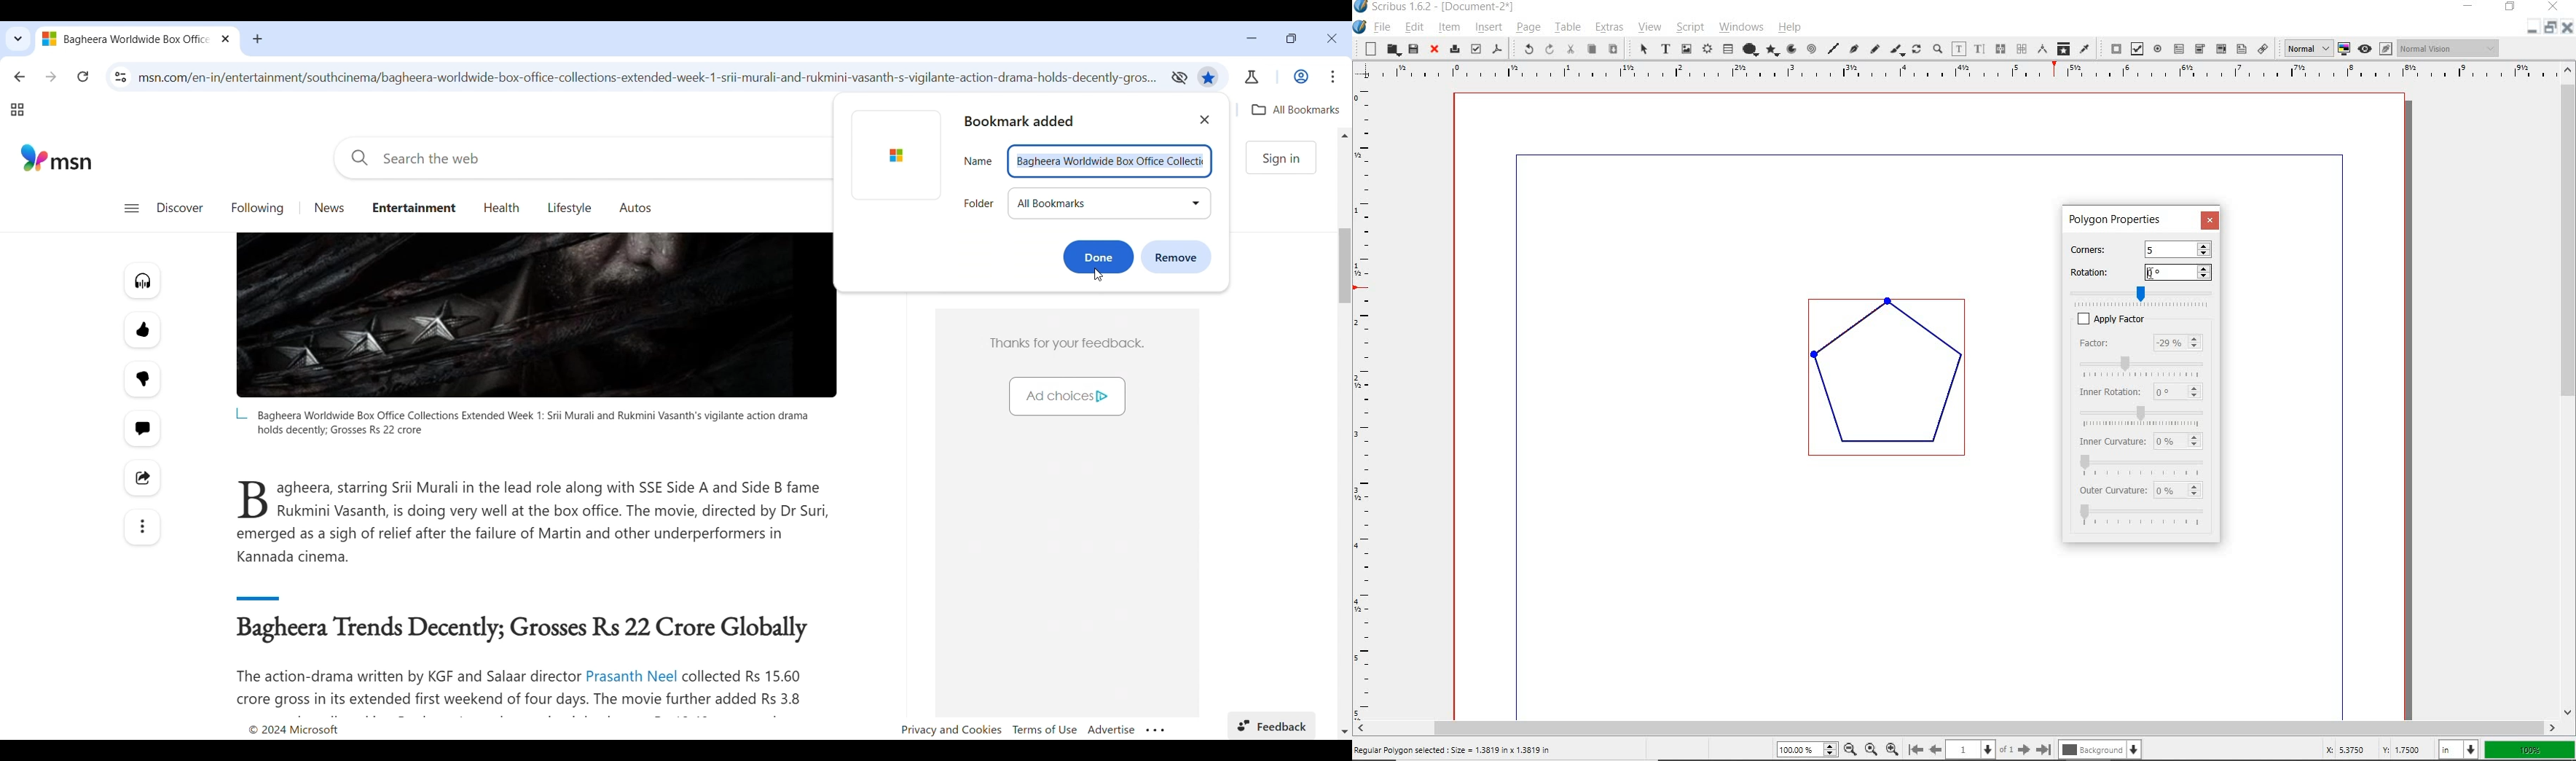 The image size is (2576, 784). Describe the element at coordinates (2178, 391) in the screenshot. I see `inner rotation input` at that location.